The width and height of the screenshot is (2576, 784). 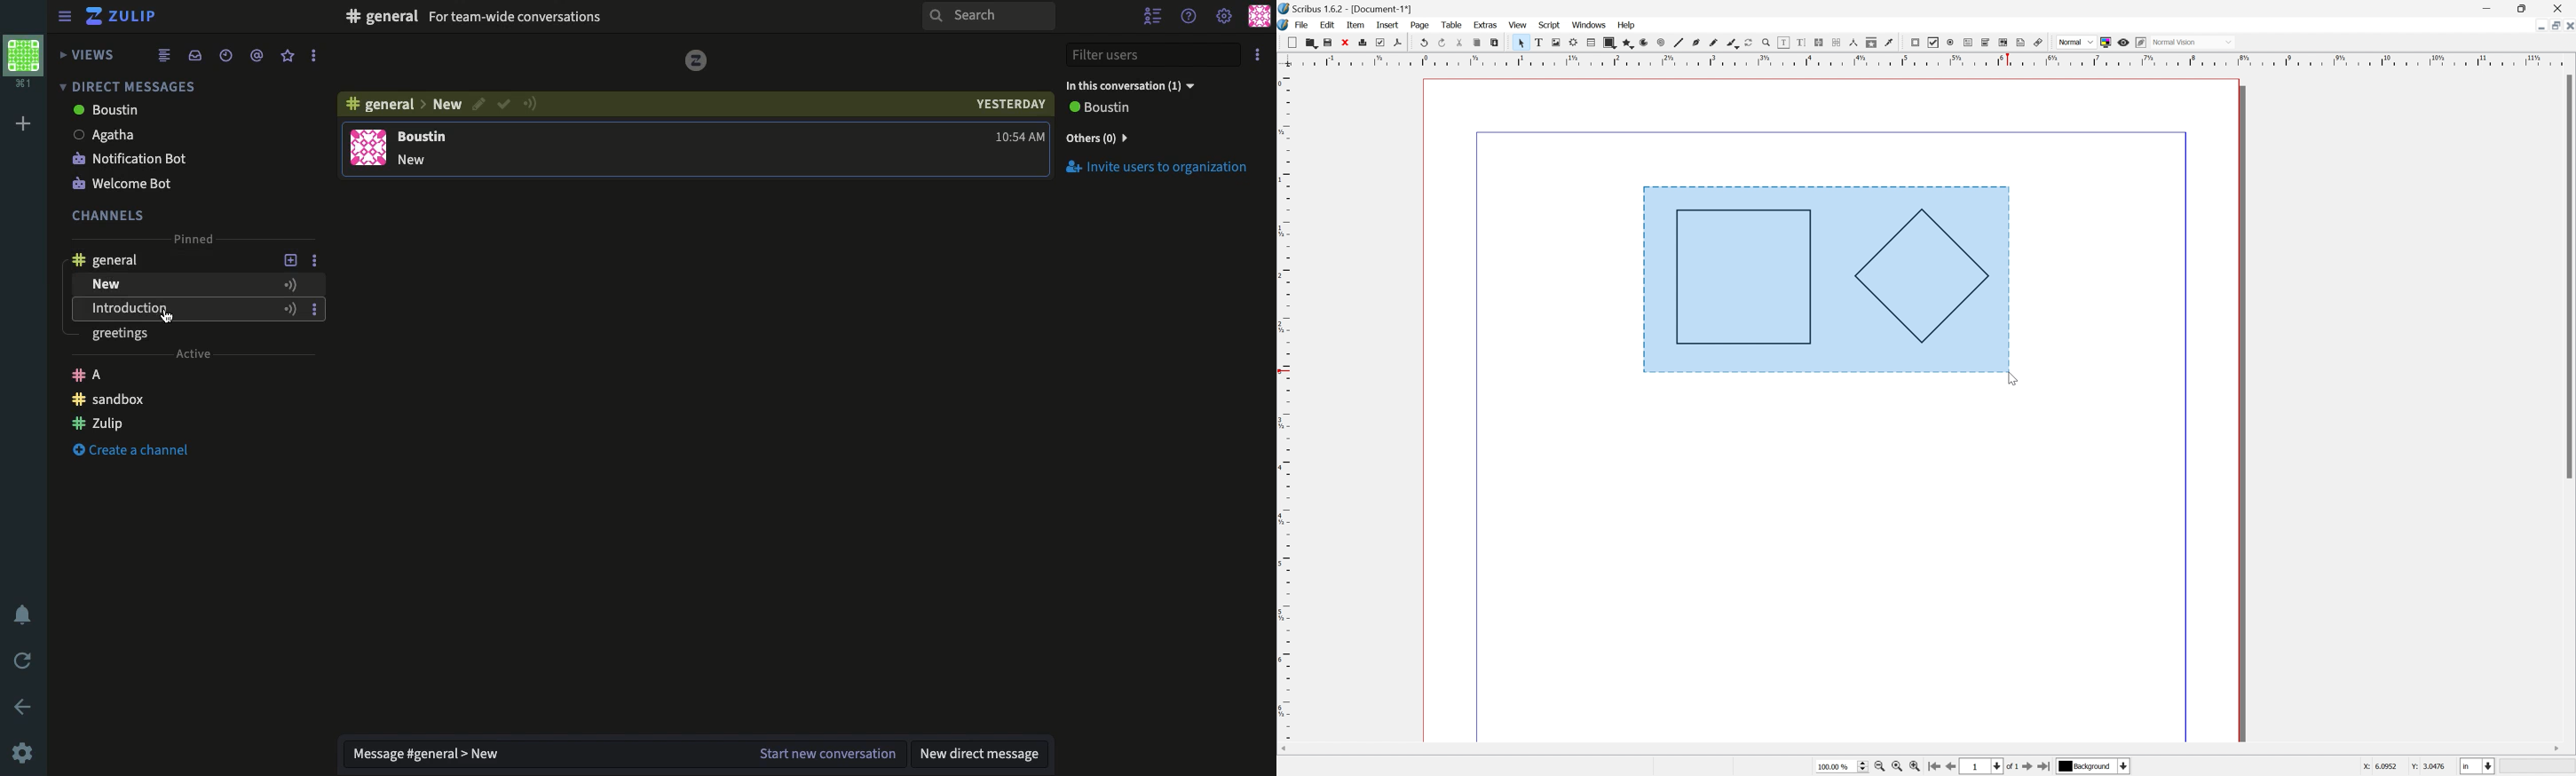 I want to click on text frame, so click(x=1535, y=43).